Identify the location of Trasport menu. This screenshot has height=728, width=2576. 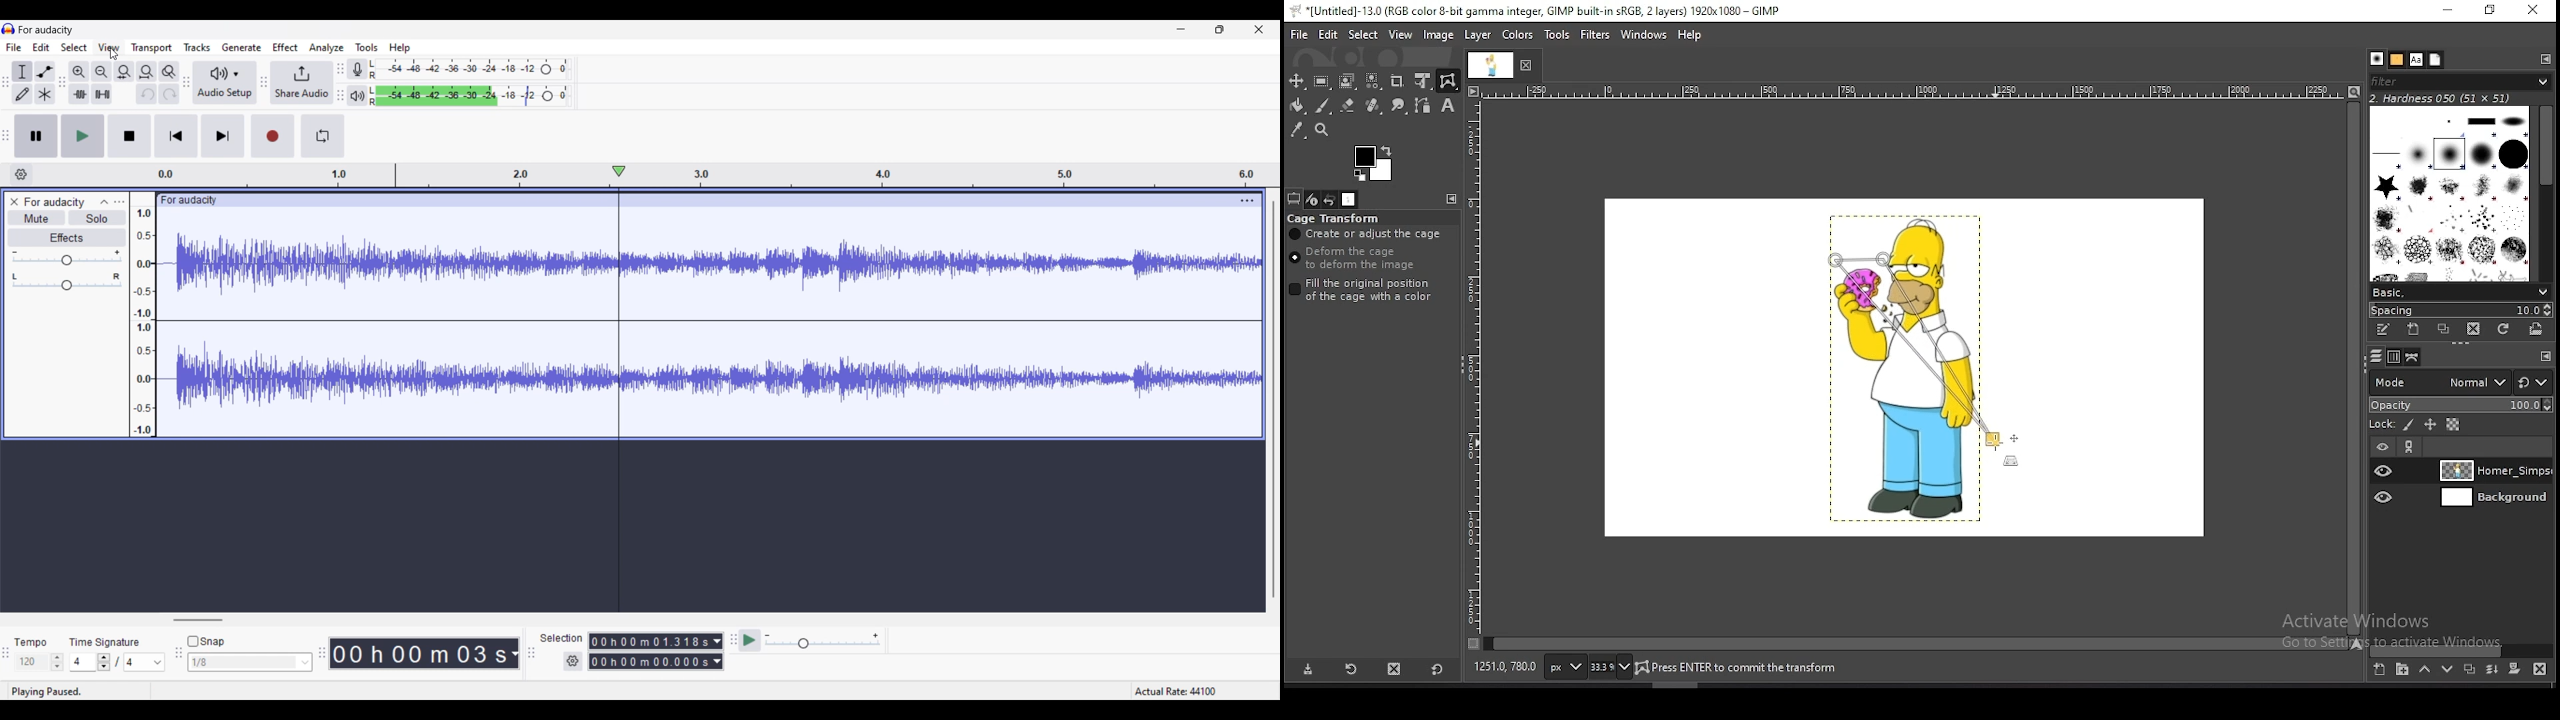
(152, 49).